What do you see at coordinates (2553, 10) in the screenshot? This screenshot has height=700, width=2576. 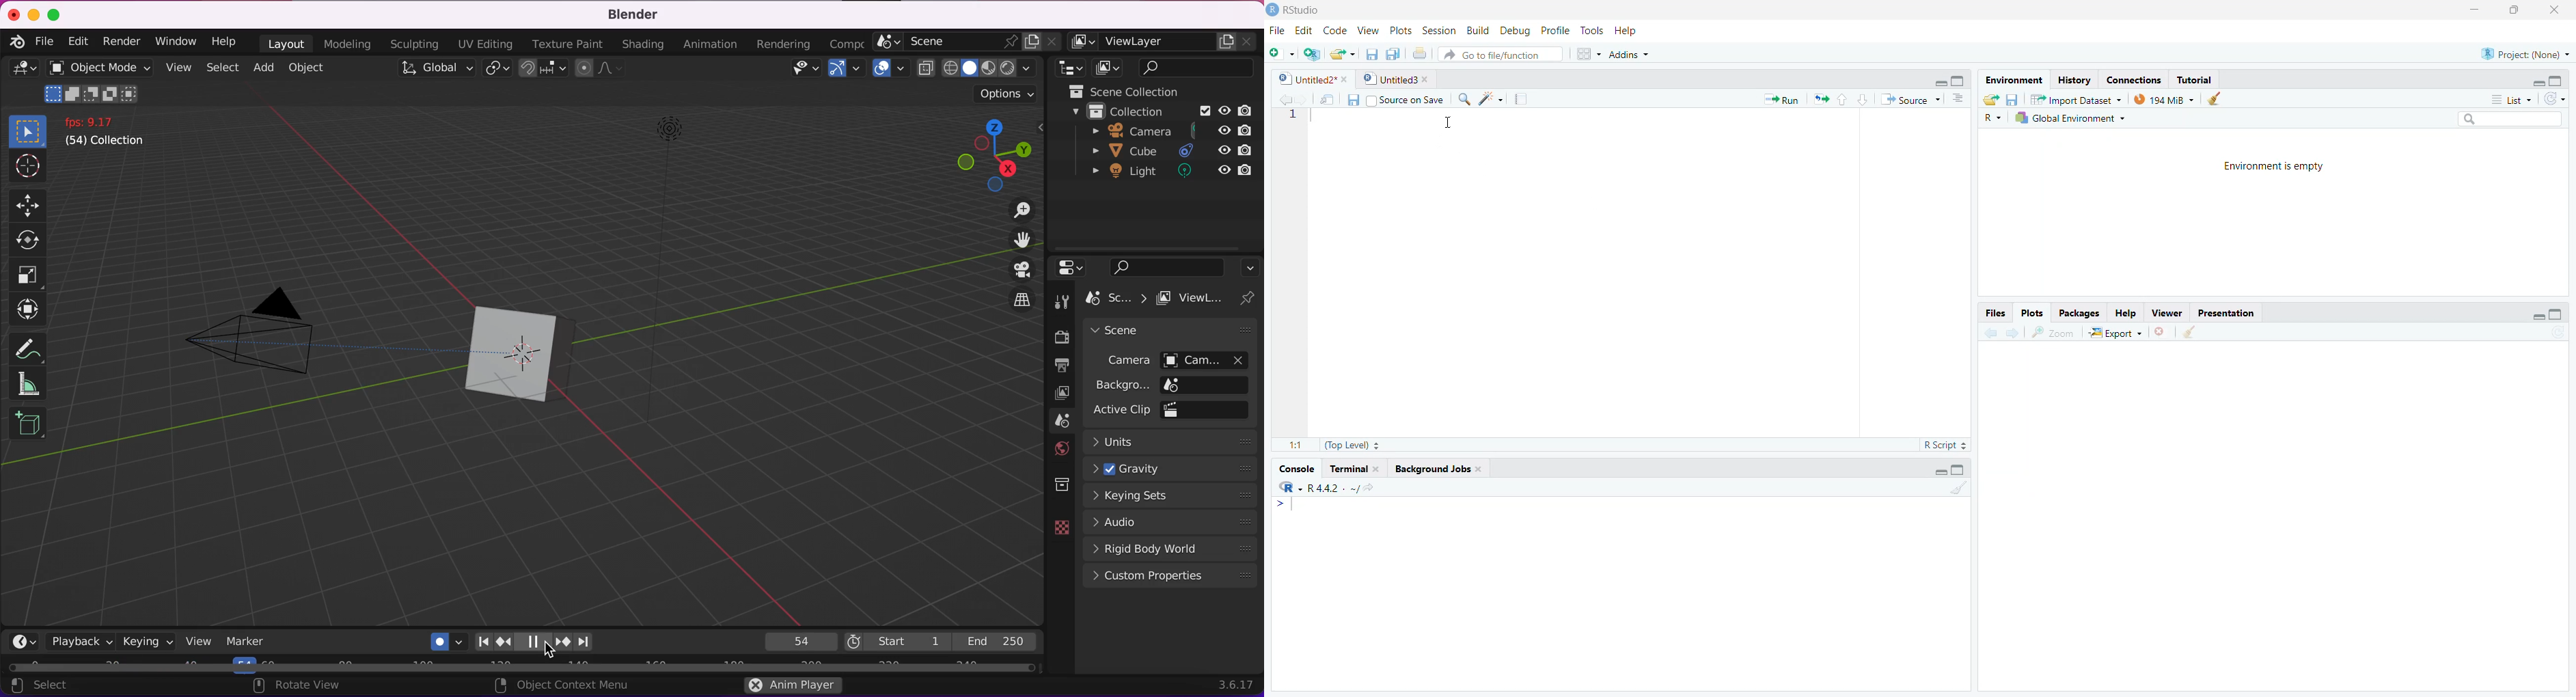 I see `Close` at bounding box center [2553, 10].